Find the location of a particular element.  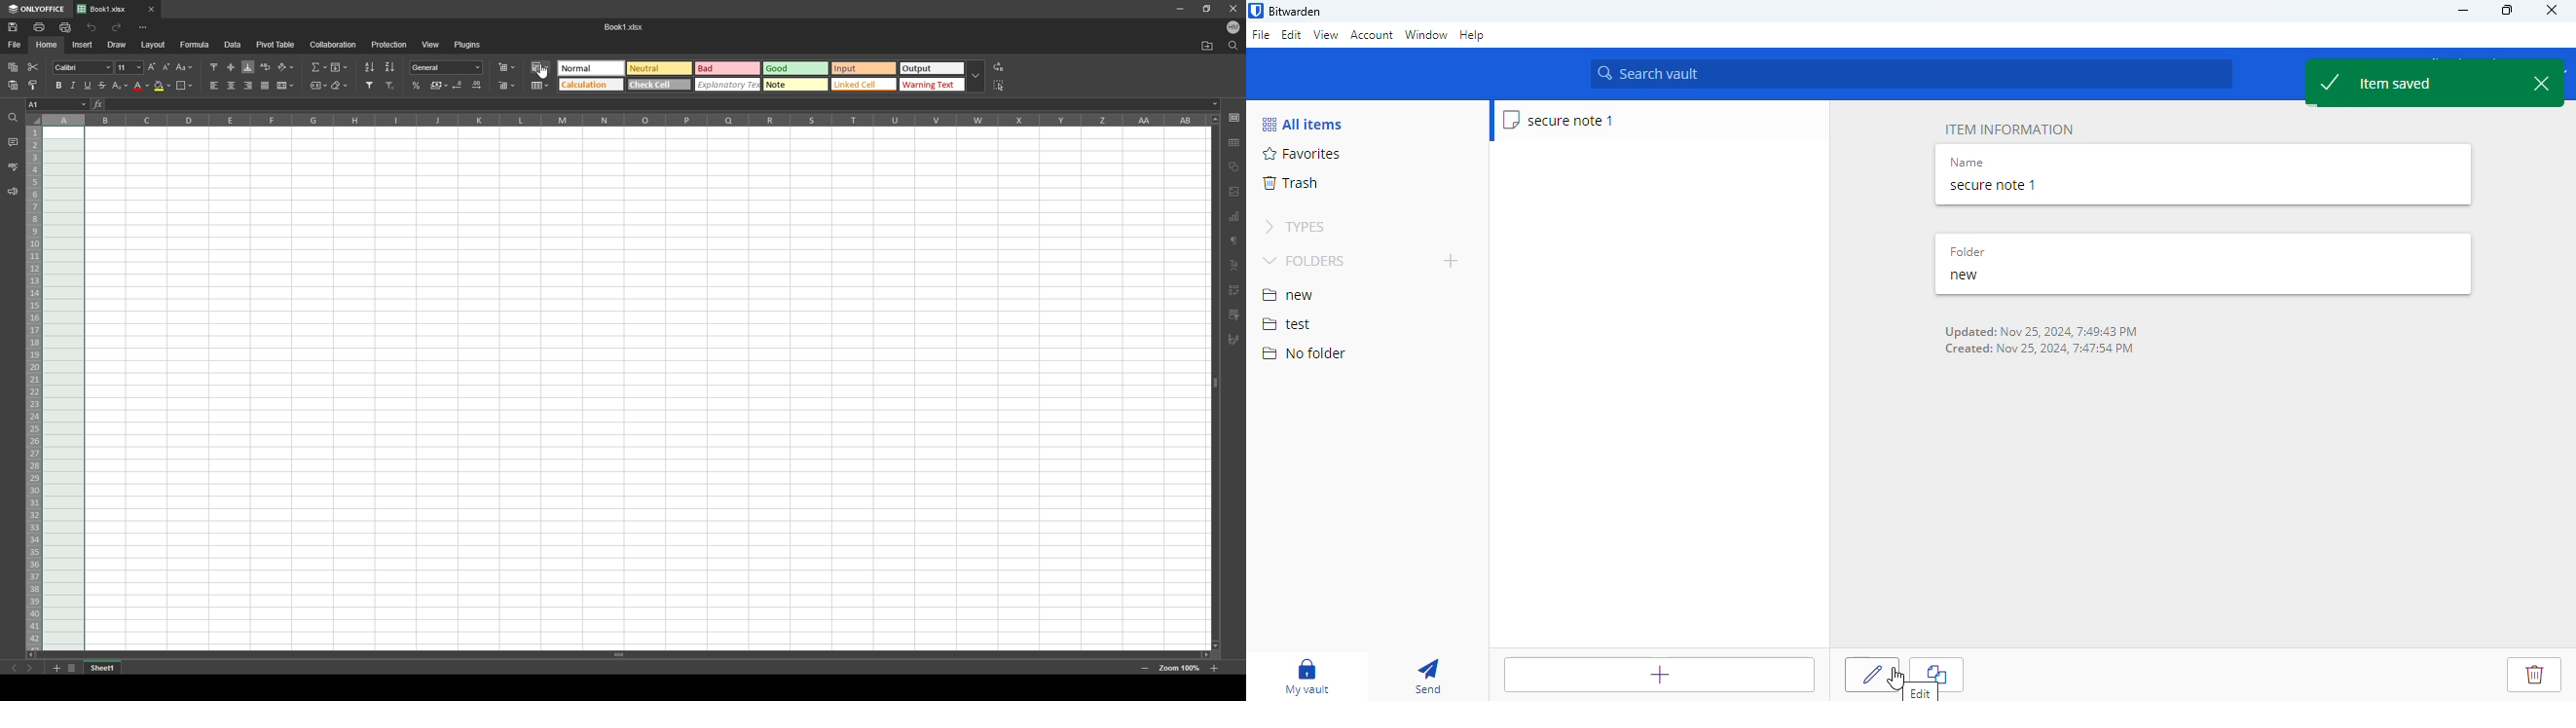

add sheet is located at coordinates (56, 669).